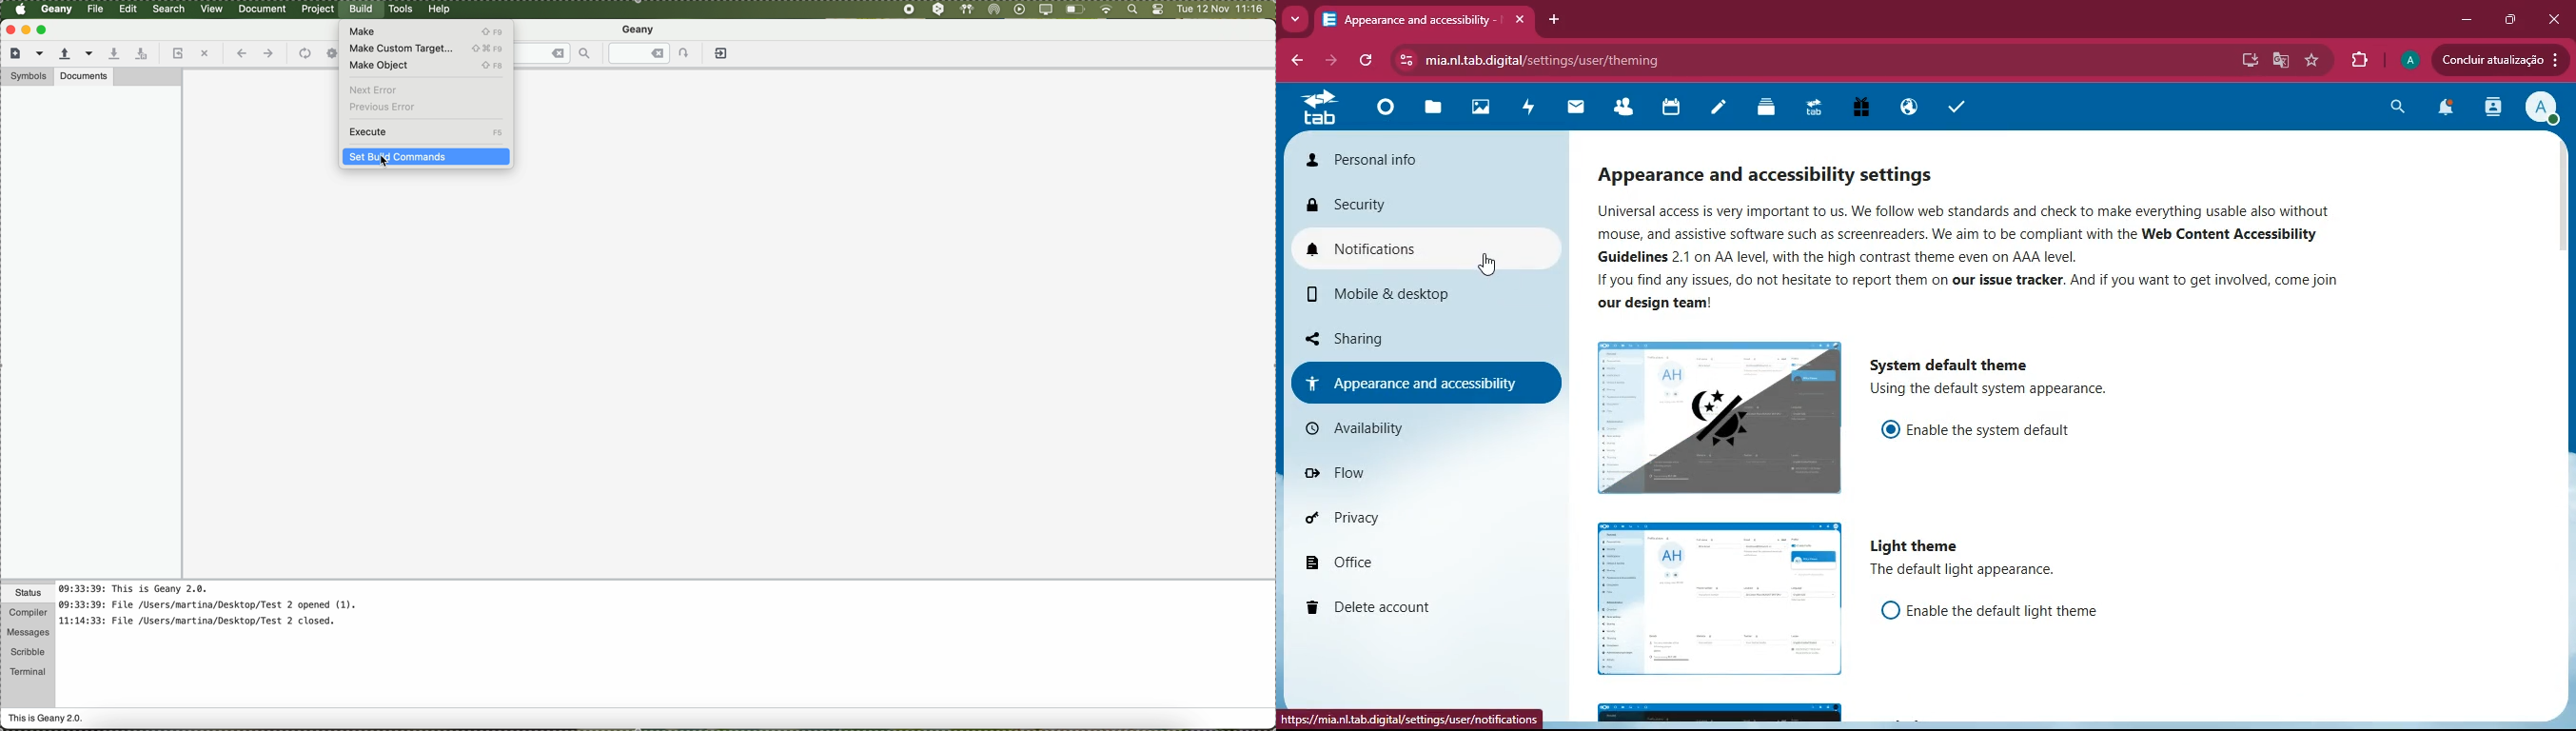  Describe the element at coordinates (1862, 109) in the screenshot. I see `gift` at that location.